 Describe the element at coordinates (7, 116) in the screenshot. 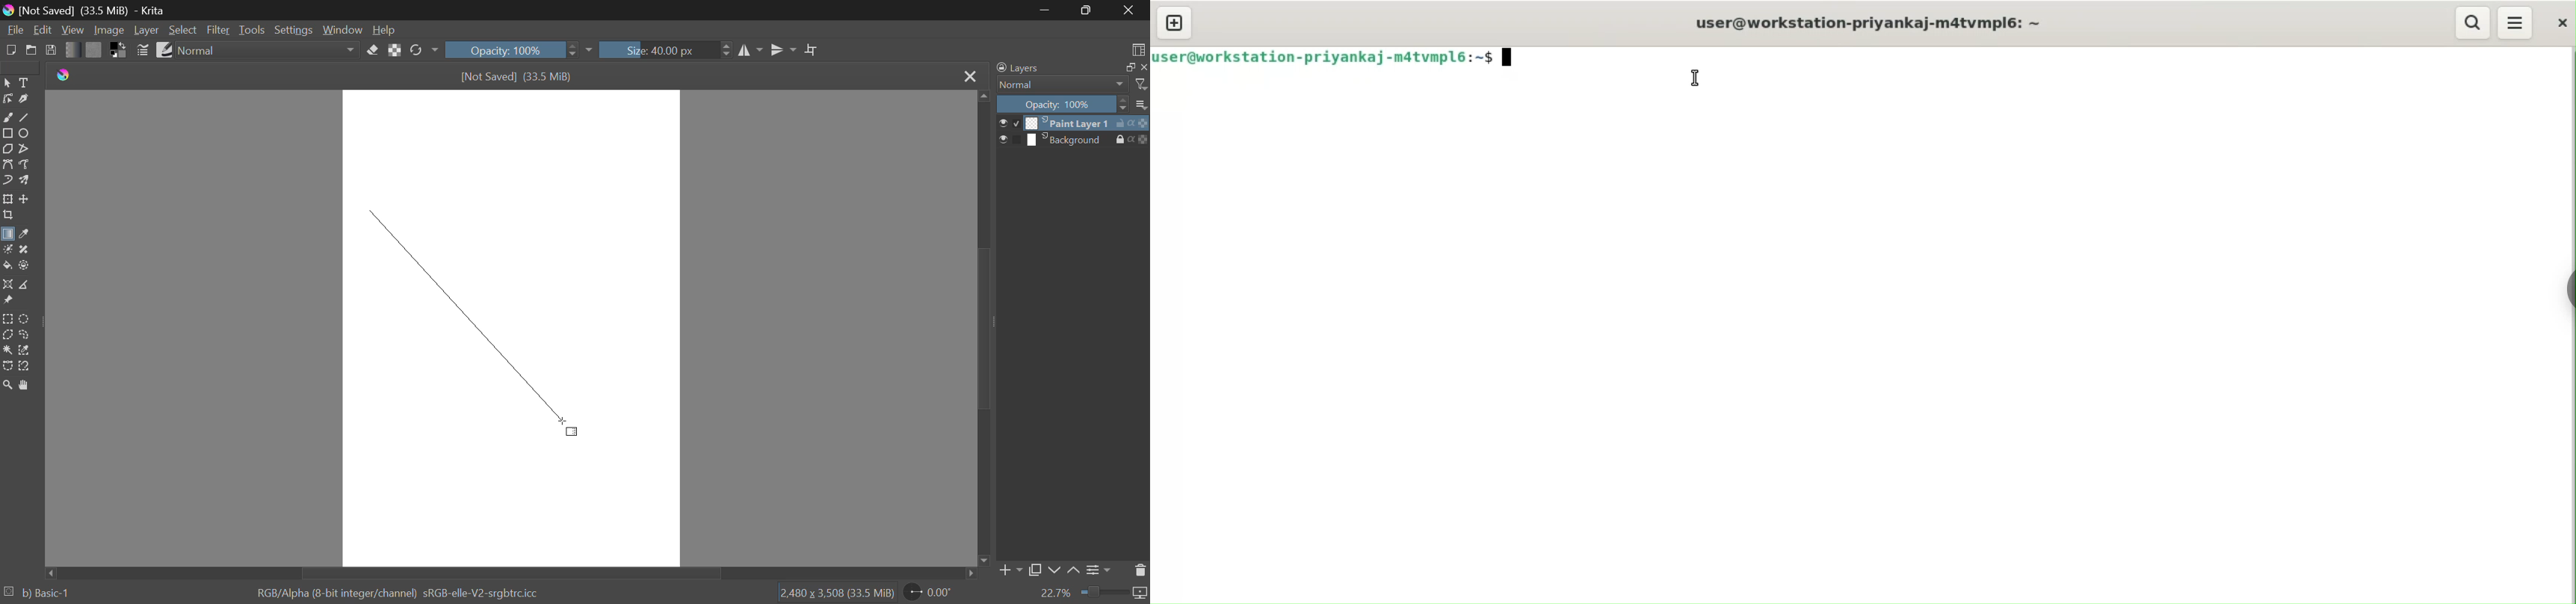

I see `Freehand` at that location.